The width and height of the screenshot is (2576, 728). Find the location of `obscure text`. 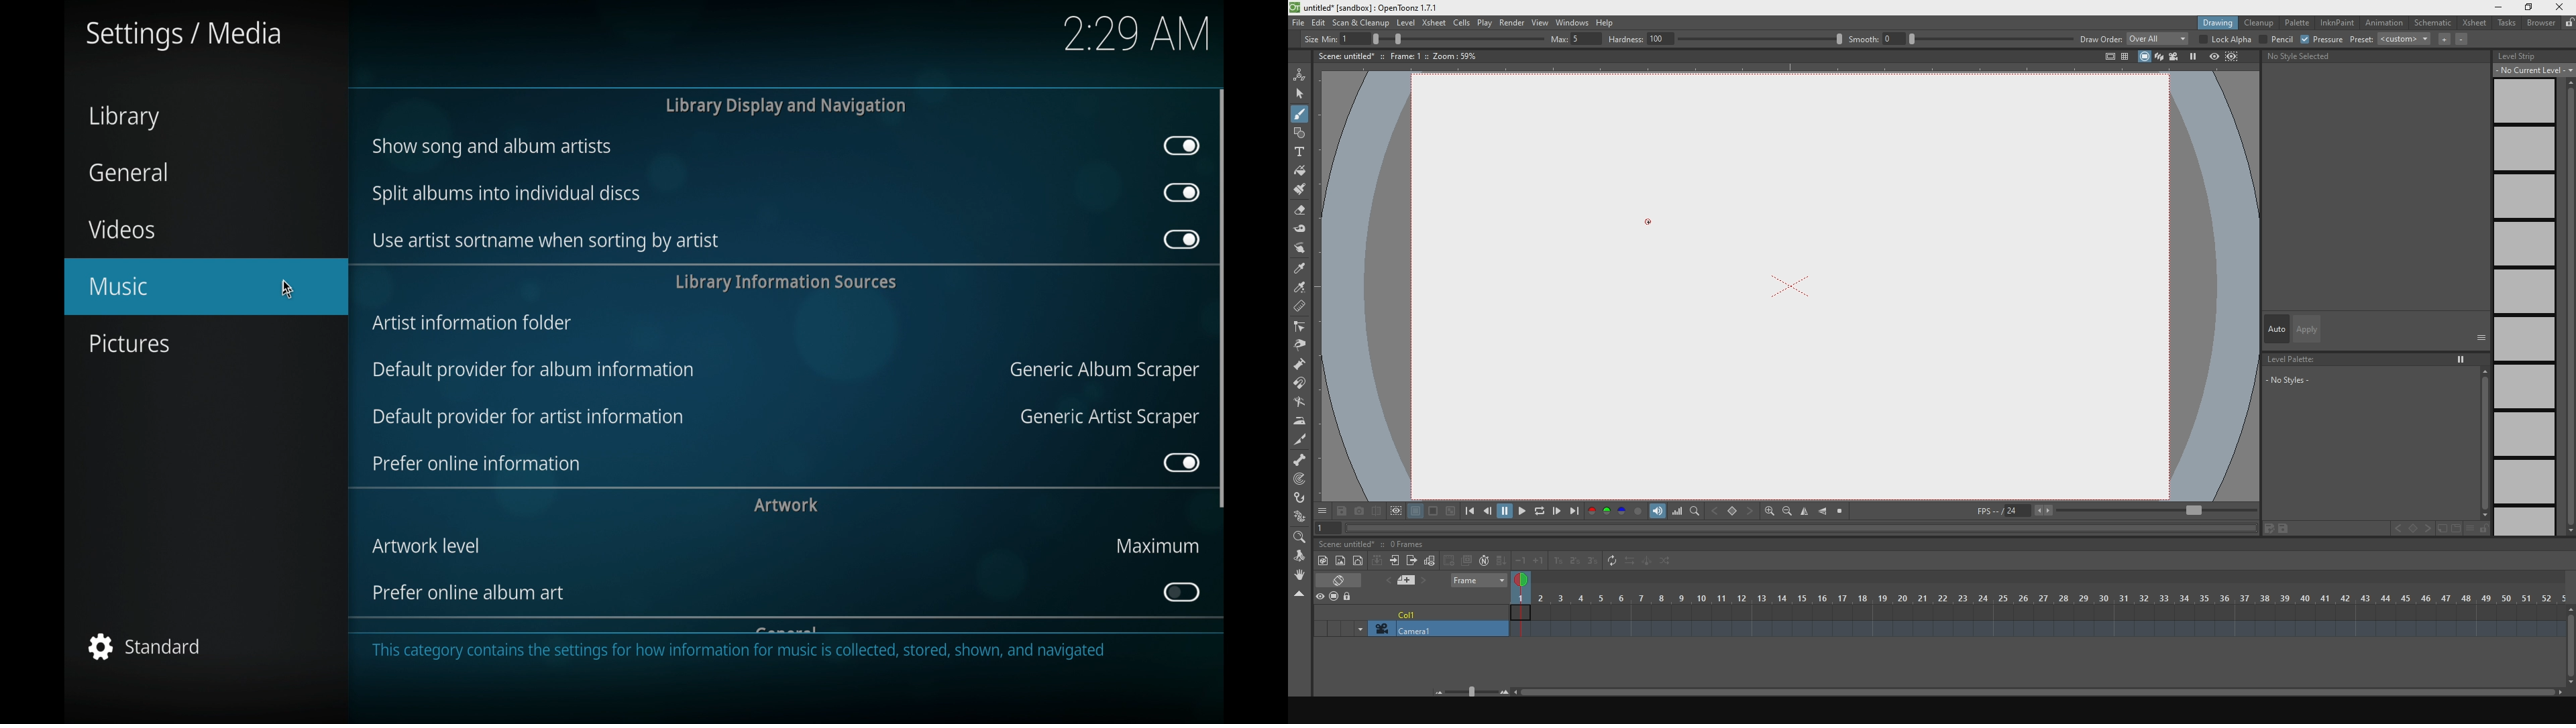

obscure text is located at coordinates (786, 629).